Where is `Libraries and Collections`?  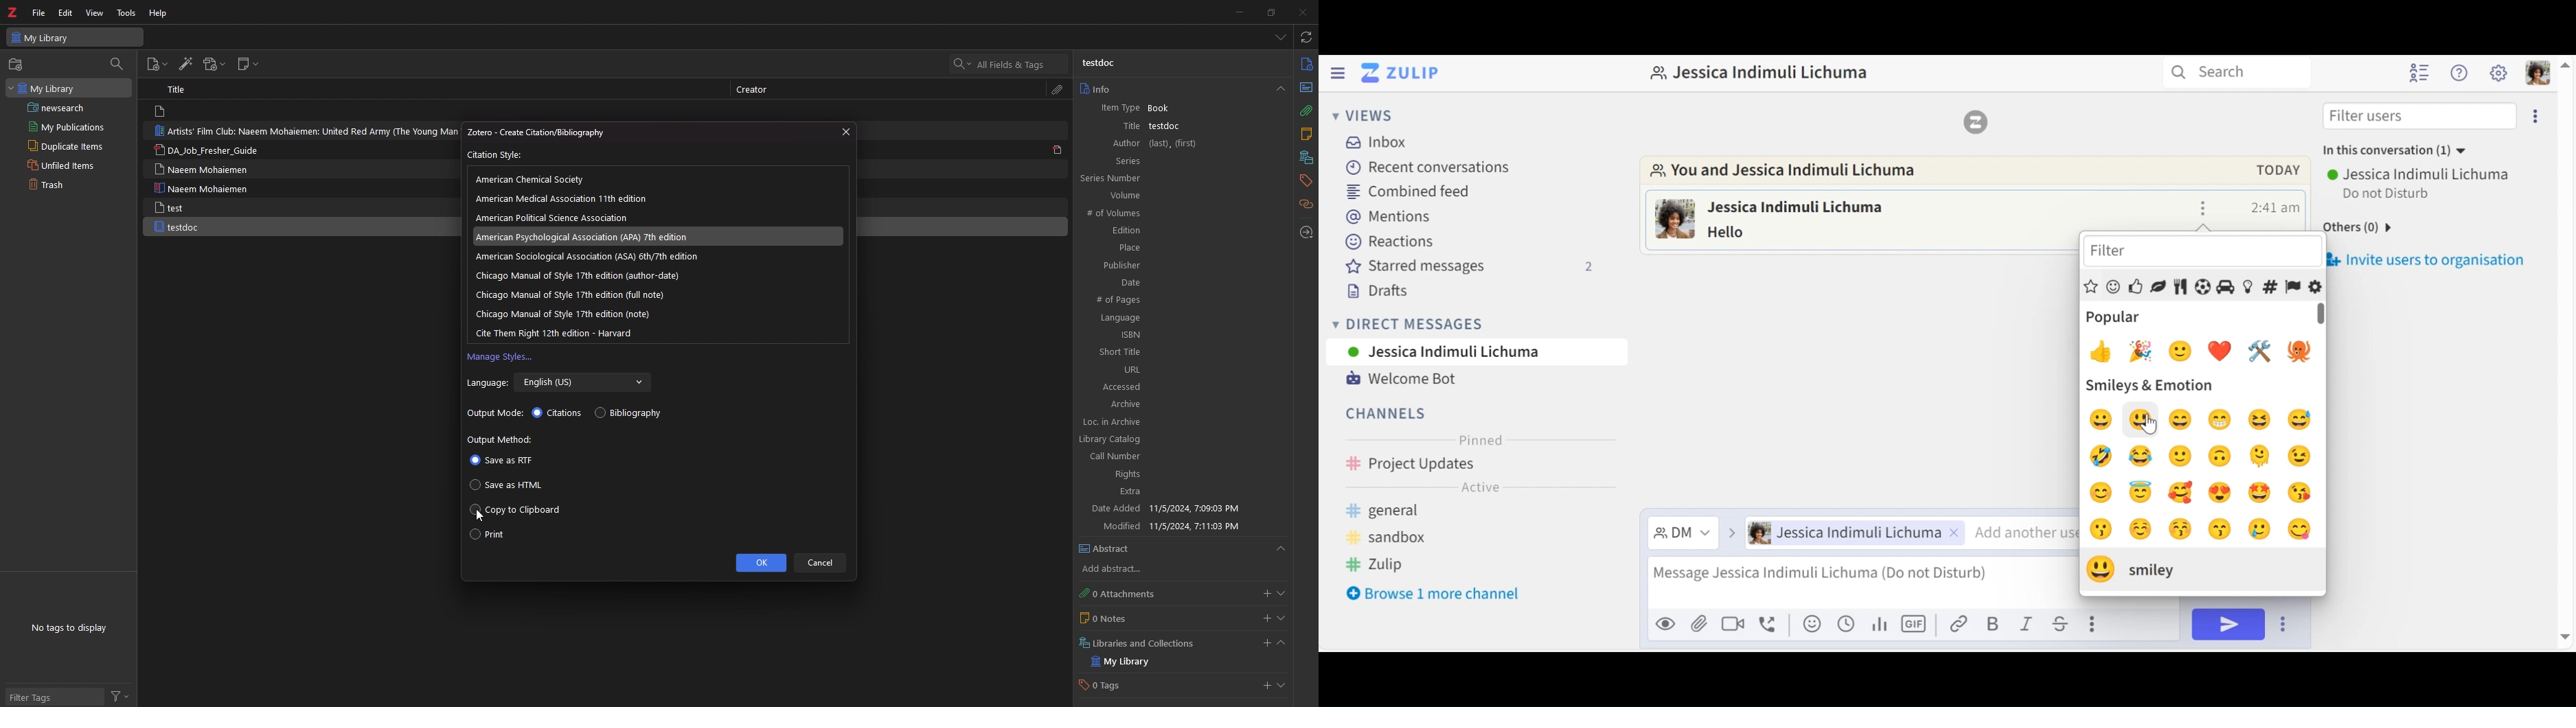
Libraries and Collections is located at coordinates (1141, 642).